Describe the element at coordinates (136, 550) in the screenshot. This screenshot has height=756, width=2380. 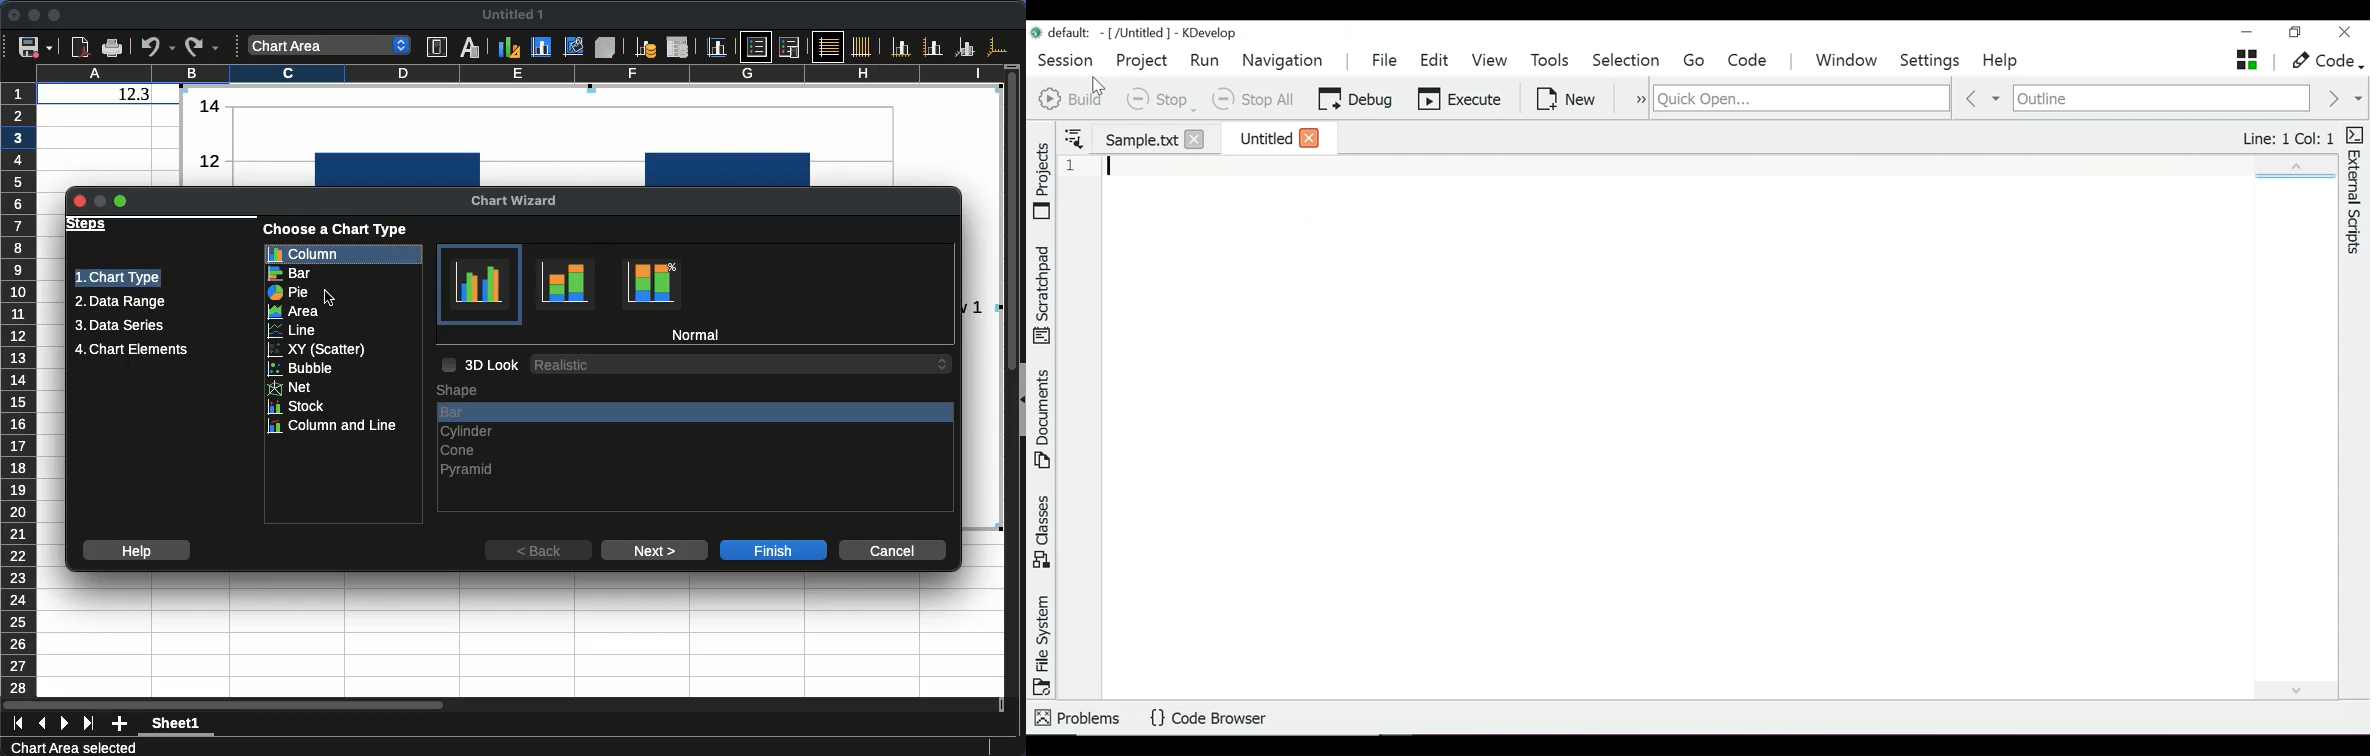
I see `help` at that location.